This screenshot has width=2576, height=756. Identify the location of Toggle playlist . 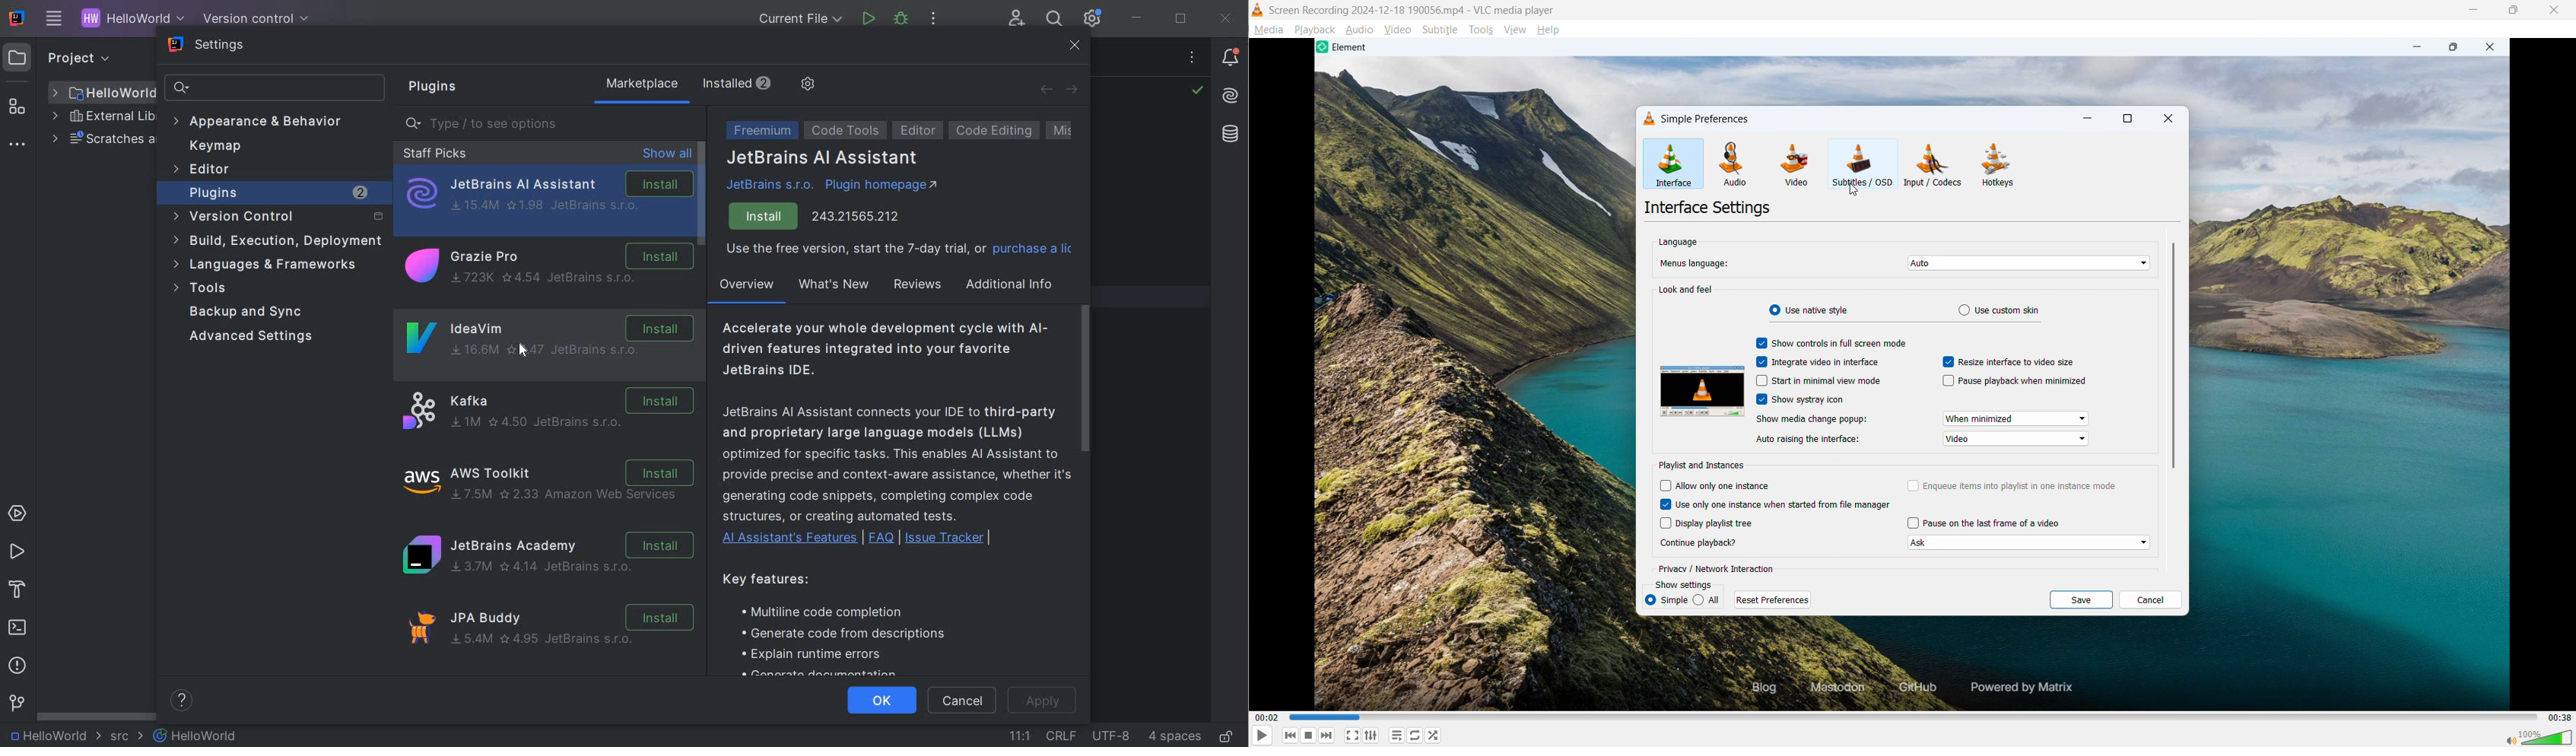
(1397, 735).